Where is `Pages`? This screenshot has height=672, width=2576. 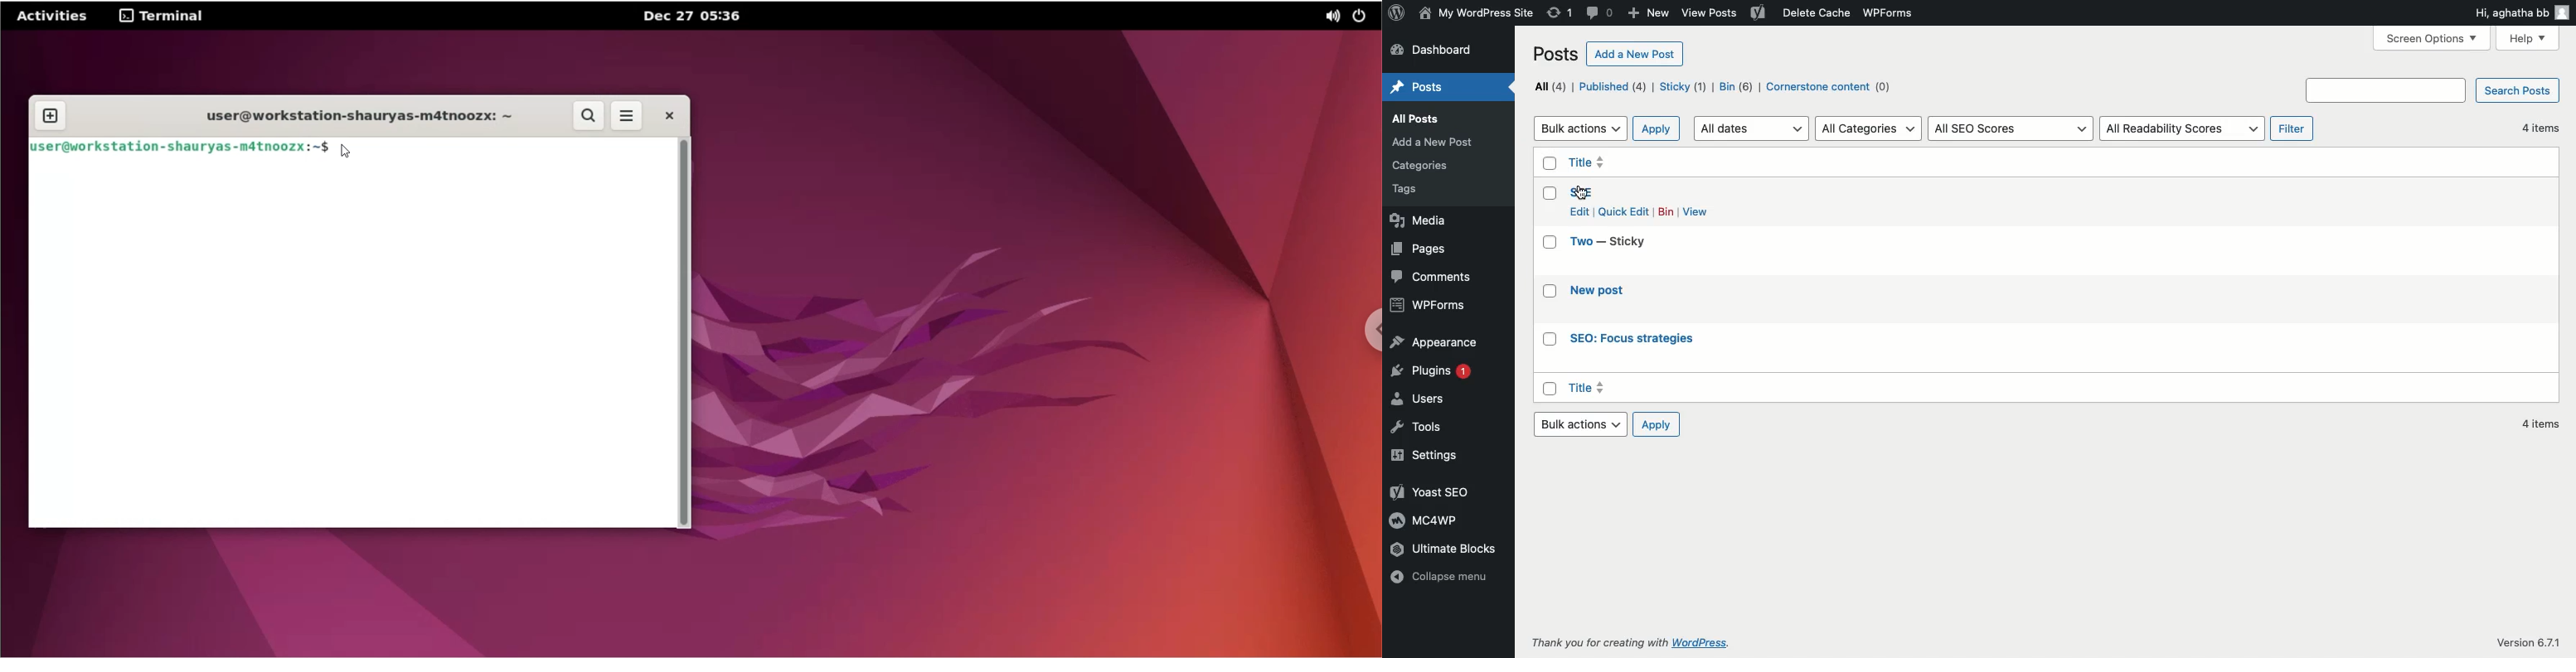 Pages is located at coordinates (1424, 246).